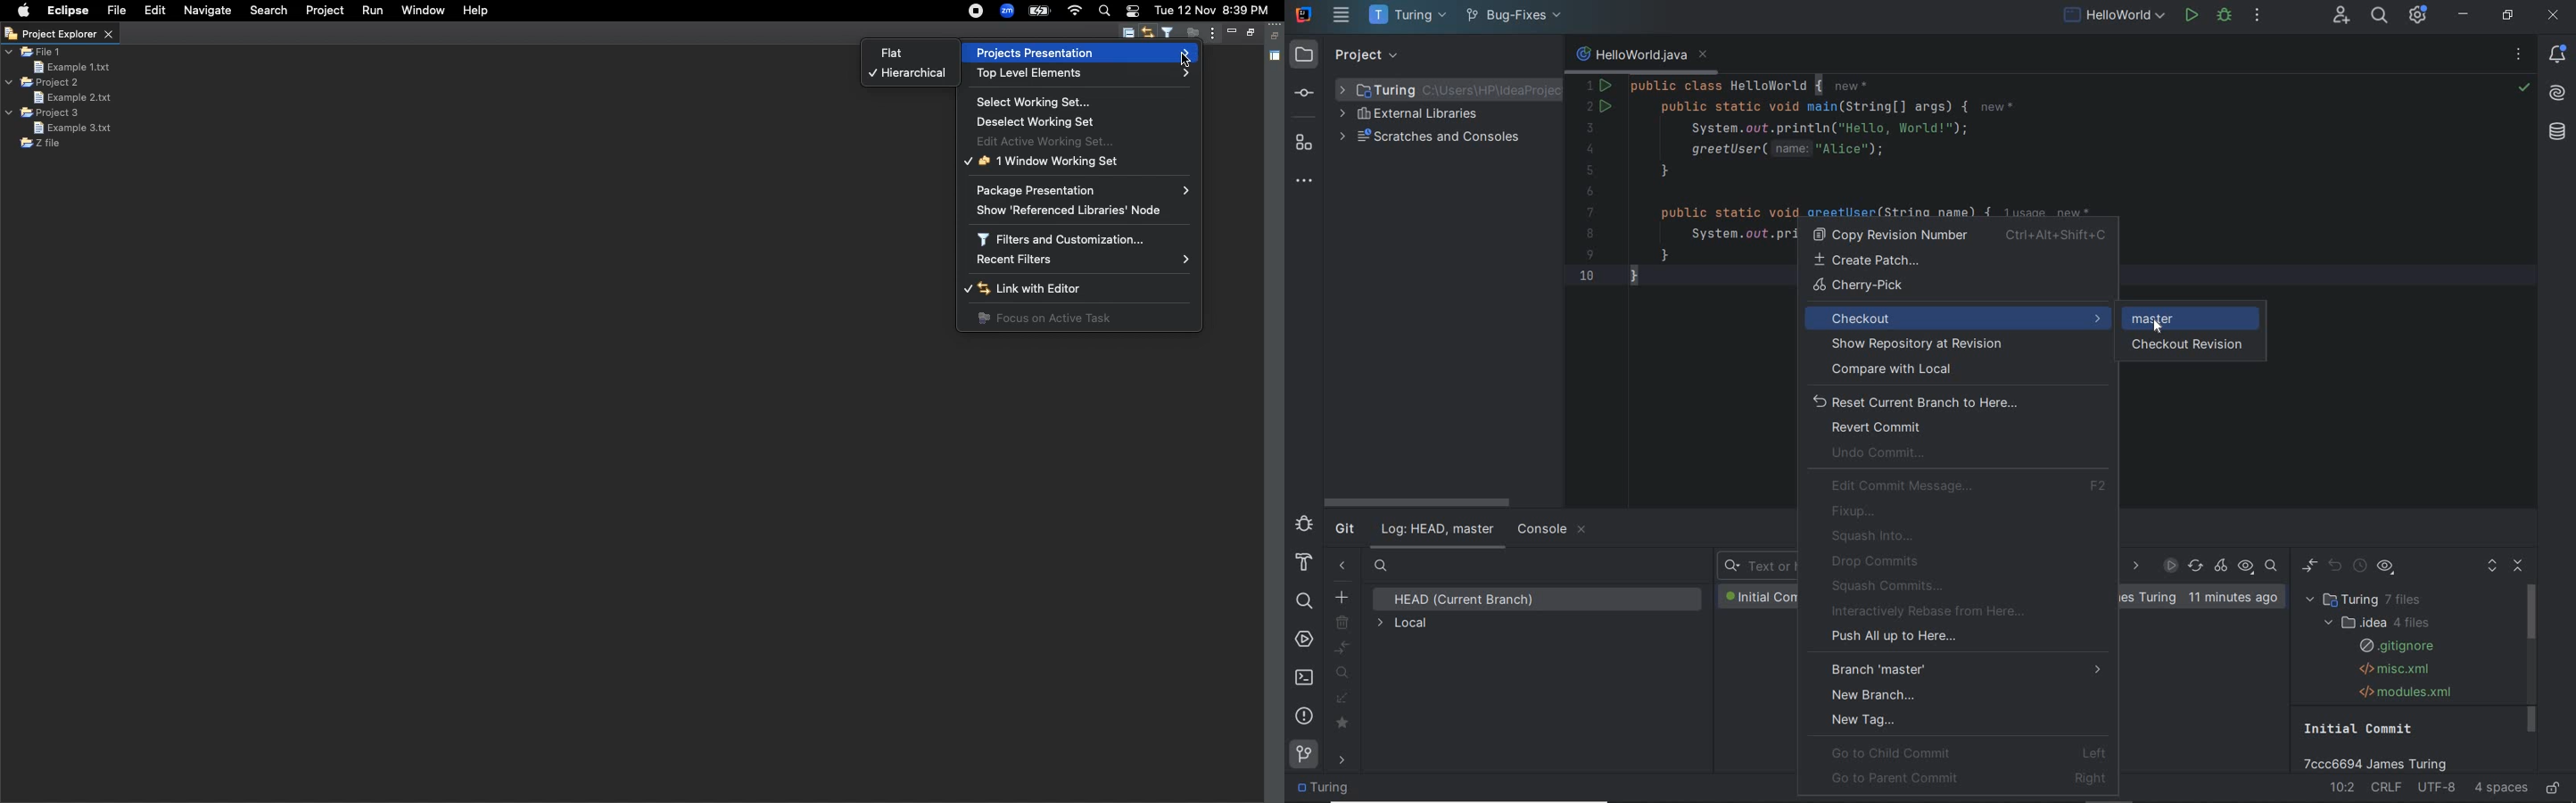 The height and width of the screenshot is (812, 2576). What do you see at coordinates (1127, 35) in the screenshot?
I see `Collapse all` at bounding box center [1127, 35].